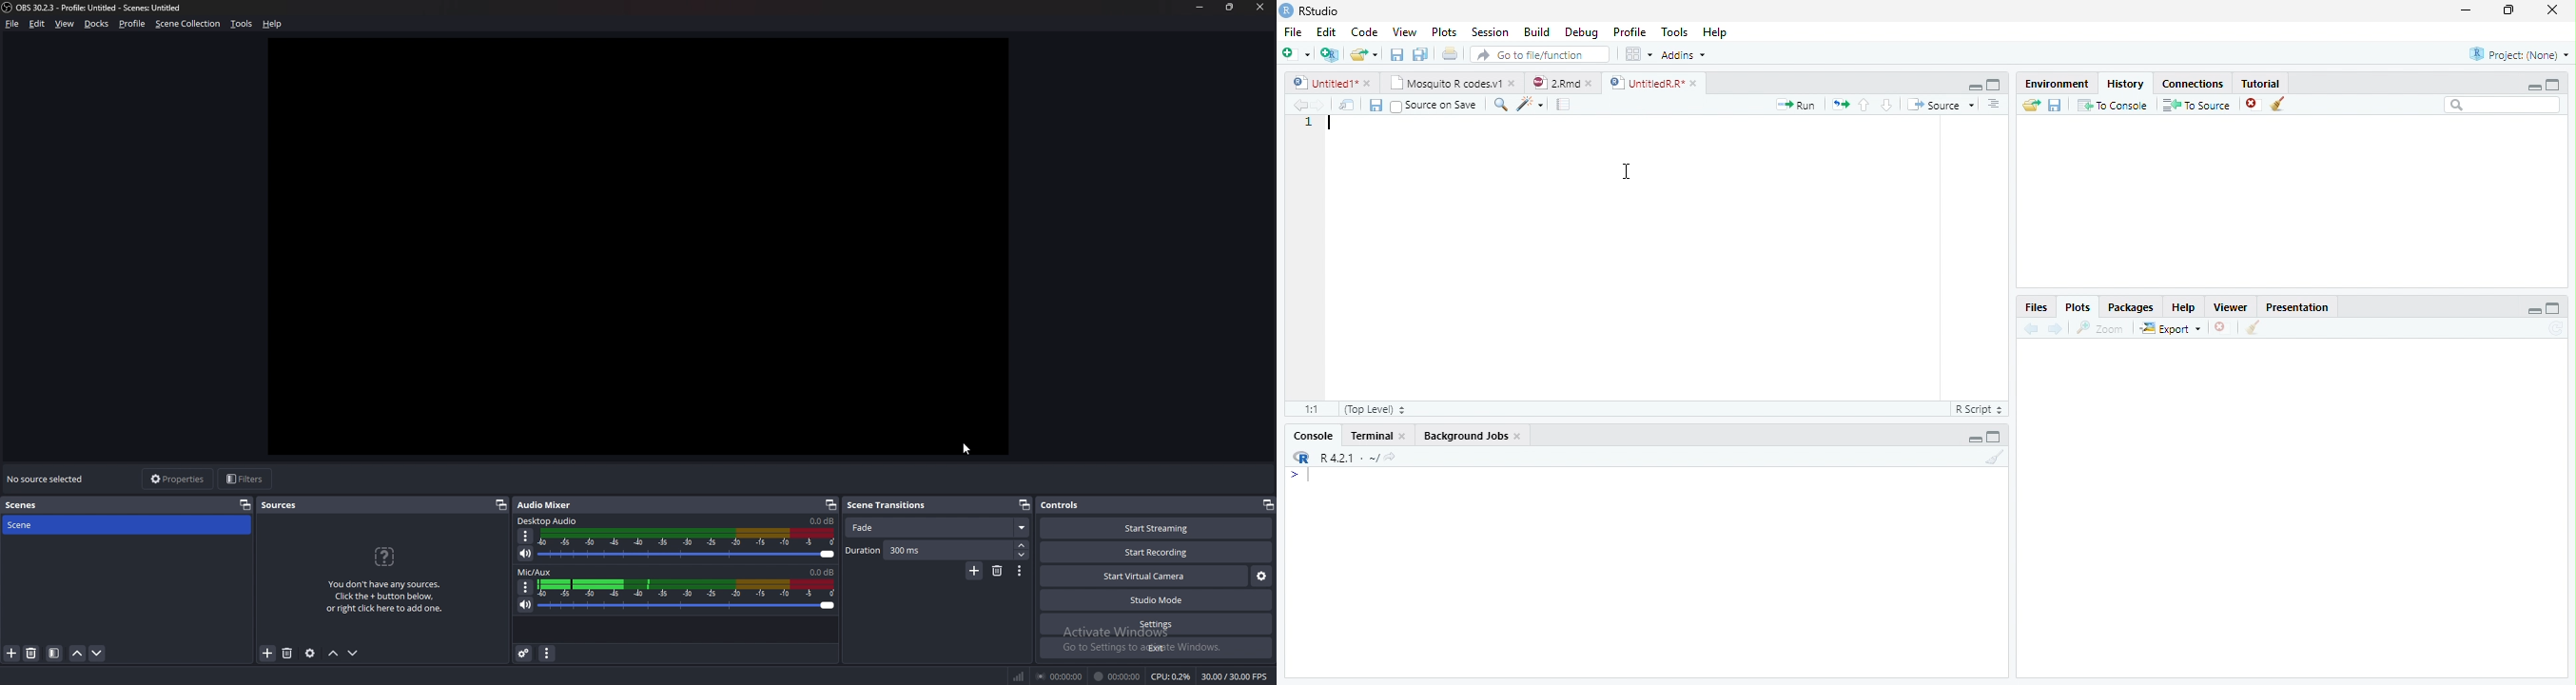 Image resolution: width=2576 pixels, height=700 pixels. What do you see at coordinates (1714, 33) in the screenshot?
I see `Help` at bounding box center [1714, 33].